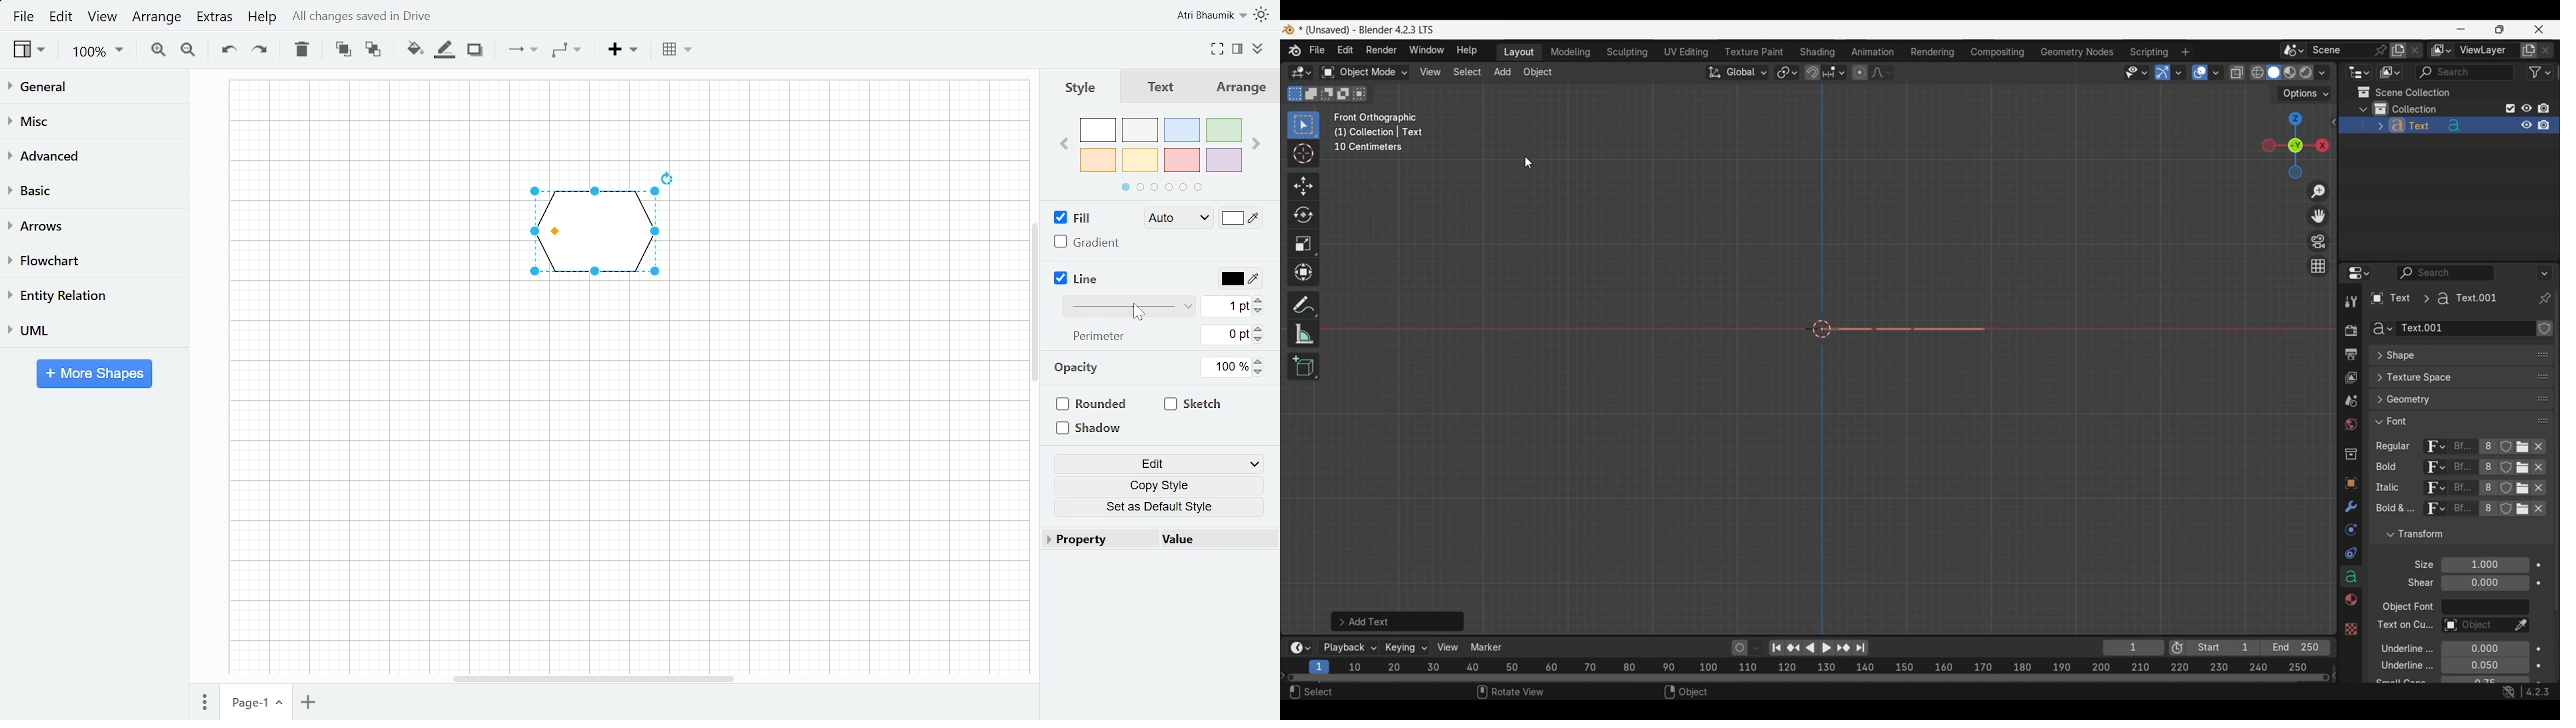 The height and width of the screenshot is (728, 2576). I want to click on Filter, so click(2540, 72).